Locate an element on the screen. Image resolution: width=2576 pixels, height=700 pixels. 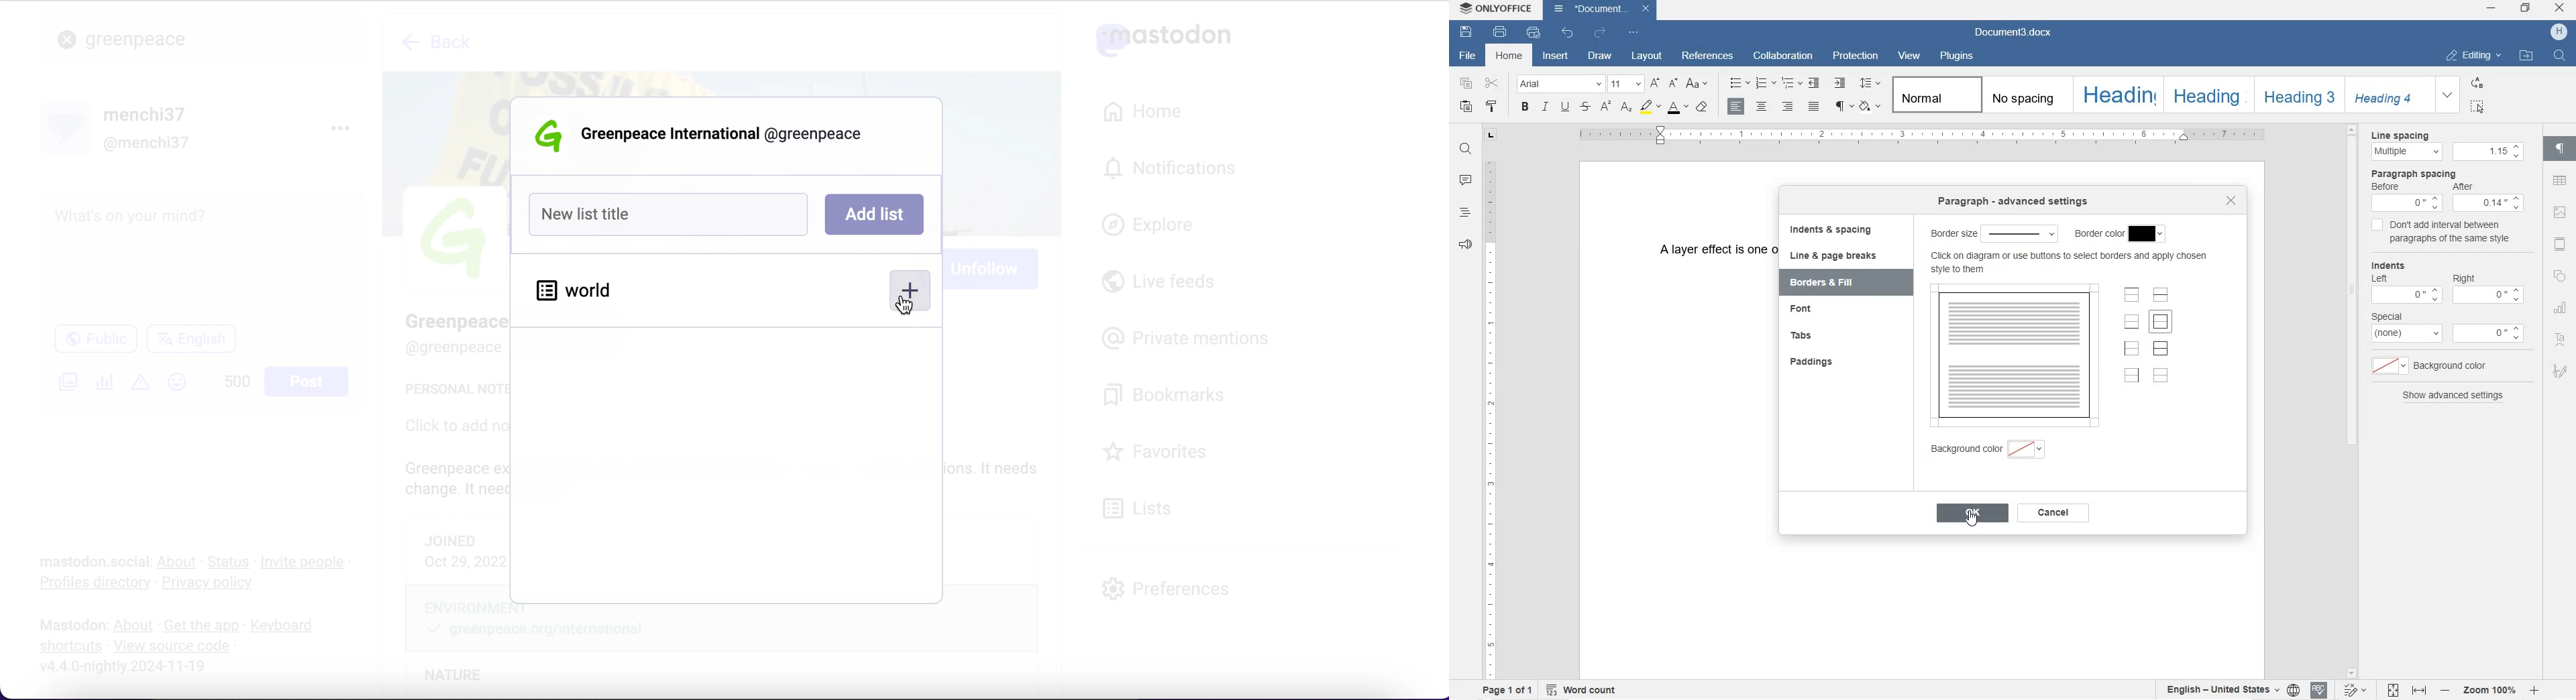
public is located at coordinates (94, 341).